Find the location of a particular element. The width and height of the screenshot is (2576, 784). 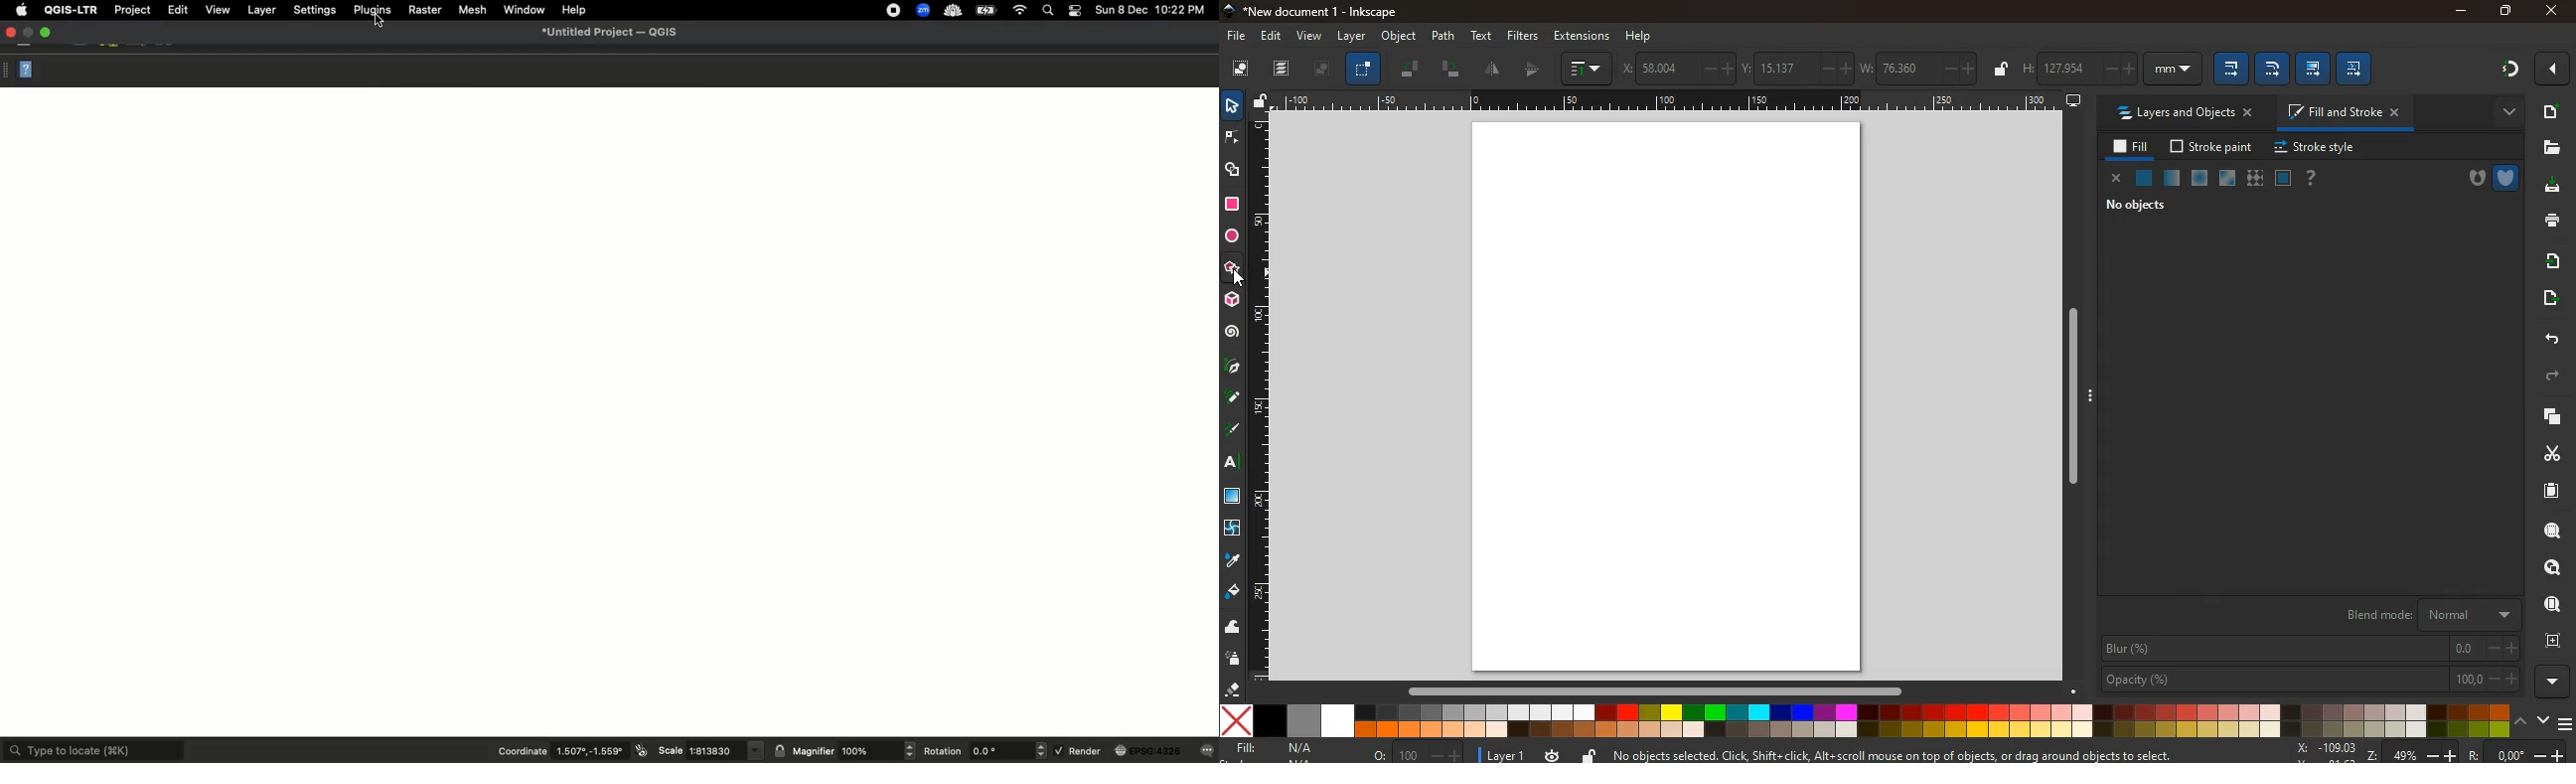

glass is located at coordinates (2228, 178).